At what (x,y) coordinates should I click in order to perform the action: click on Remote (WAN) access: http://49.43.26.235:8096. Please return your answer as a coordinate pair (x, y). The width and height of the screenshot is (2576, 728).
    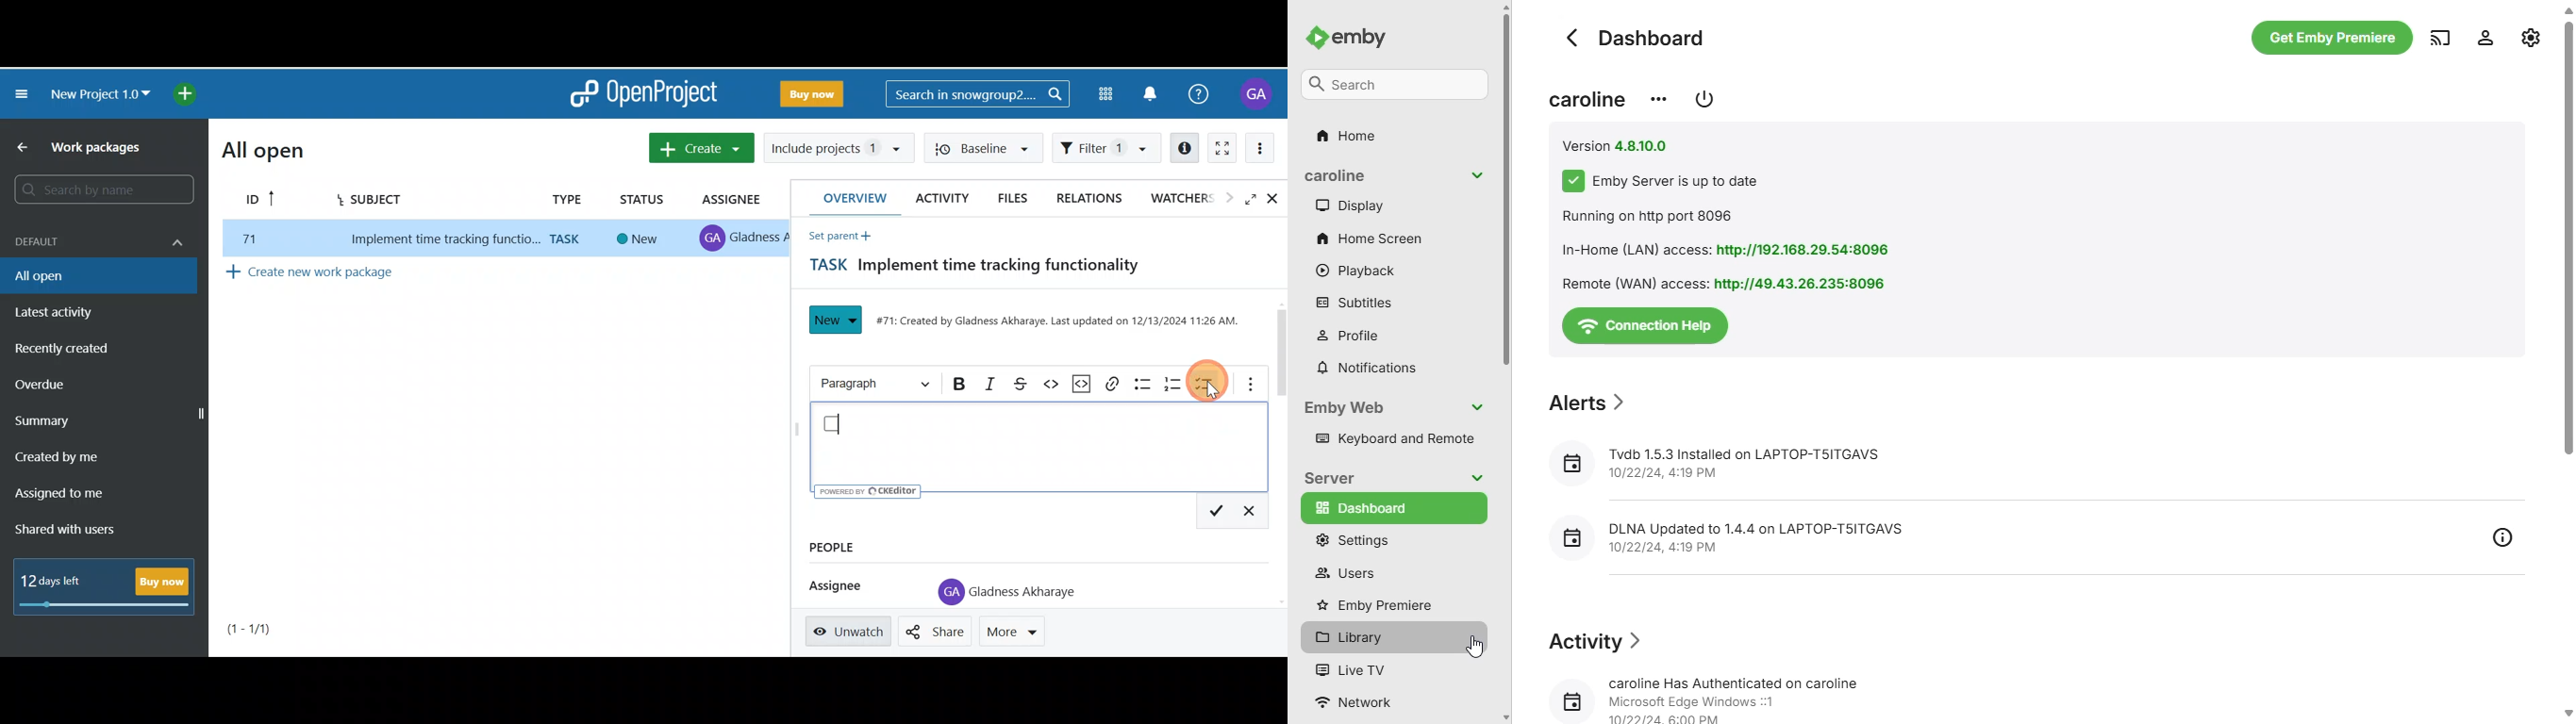
    Looking at the image, I should click on (1727, 284).